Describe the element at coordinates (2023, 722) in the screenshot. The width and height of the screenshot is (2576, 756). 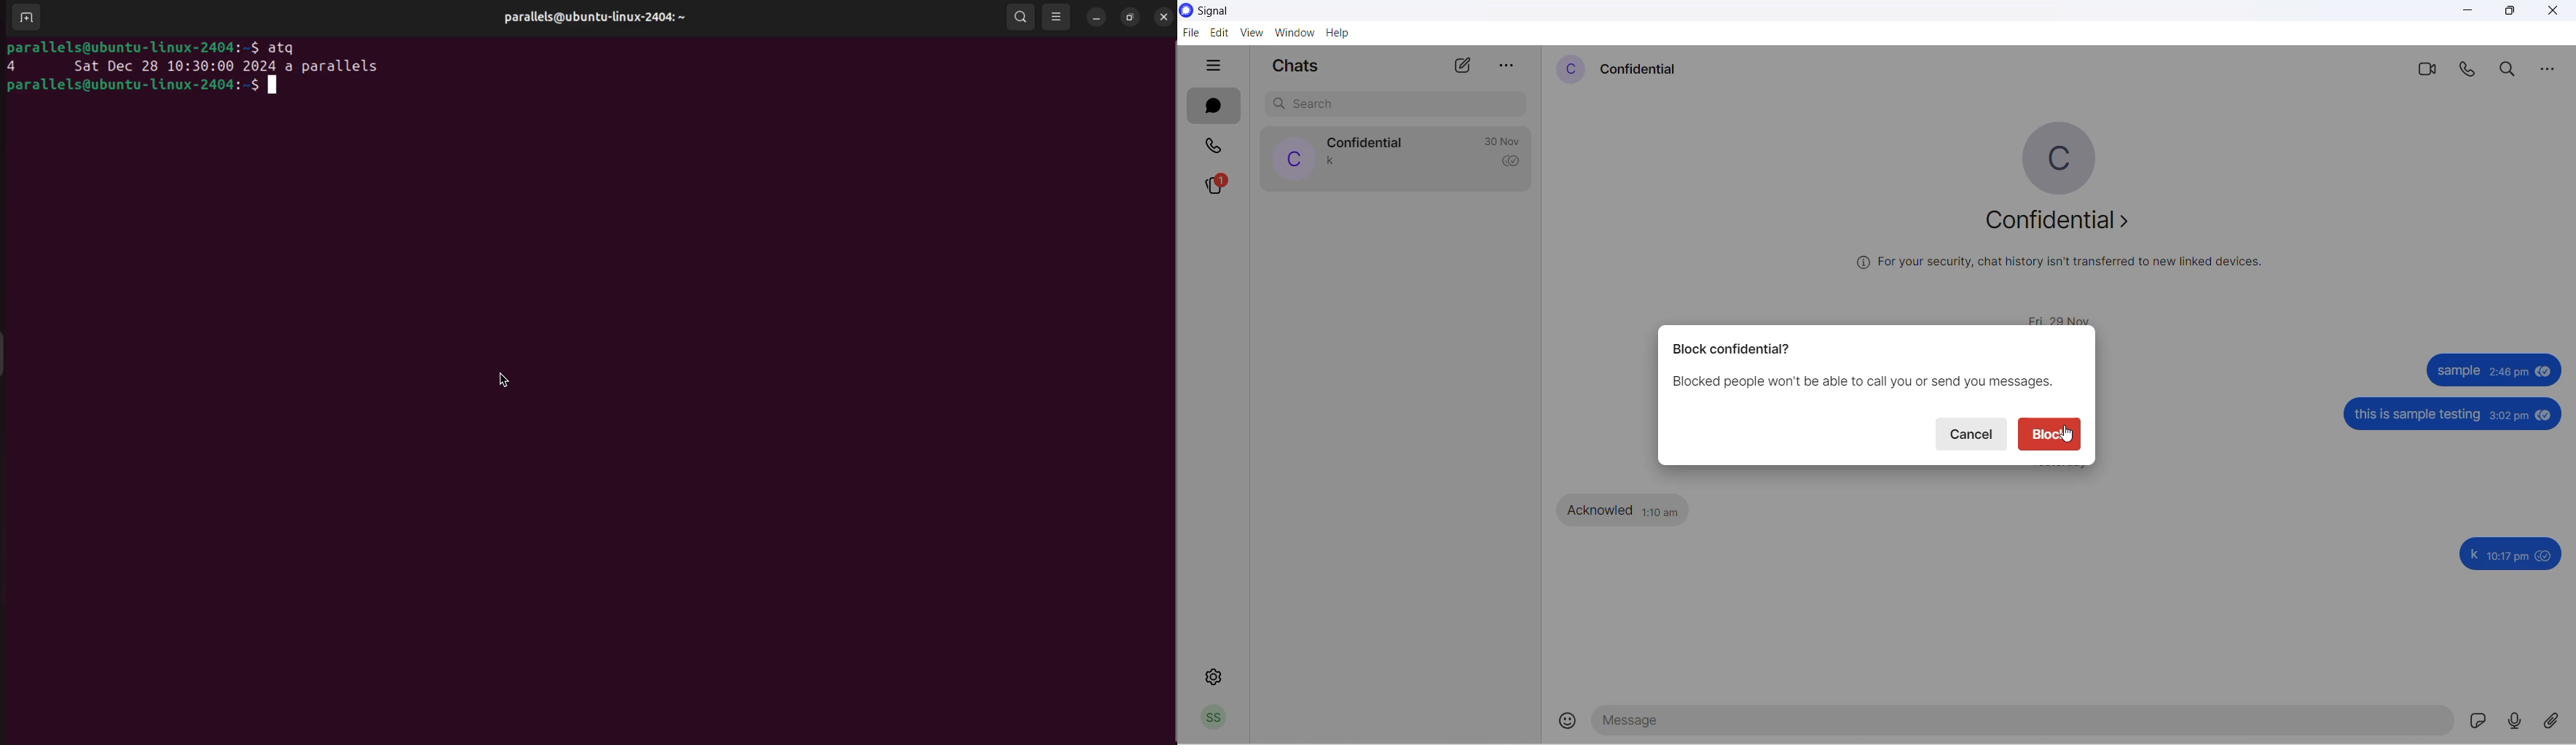
I see `message text area` at that location.